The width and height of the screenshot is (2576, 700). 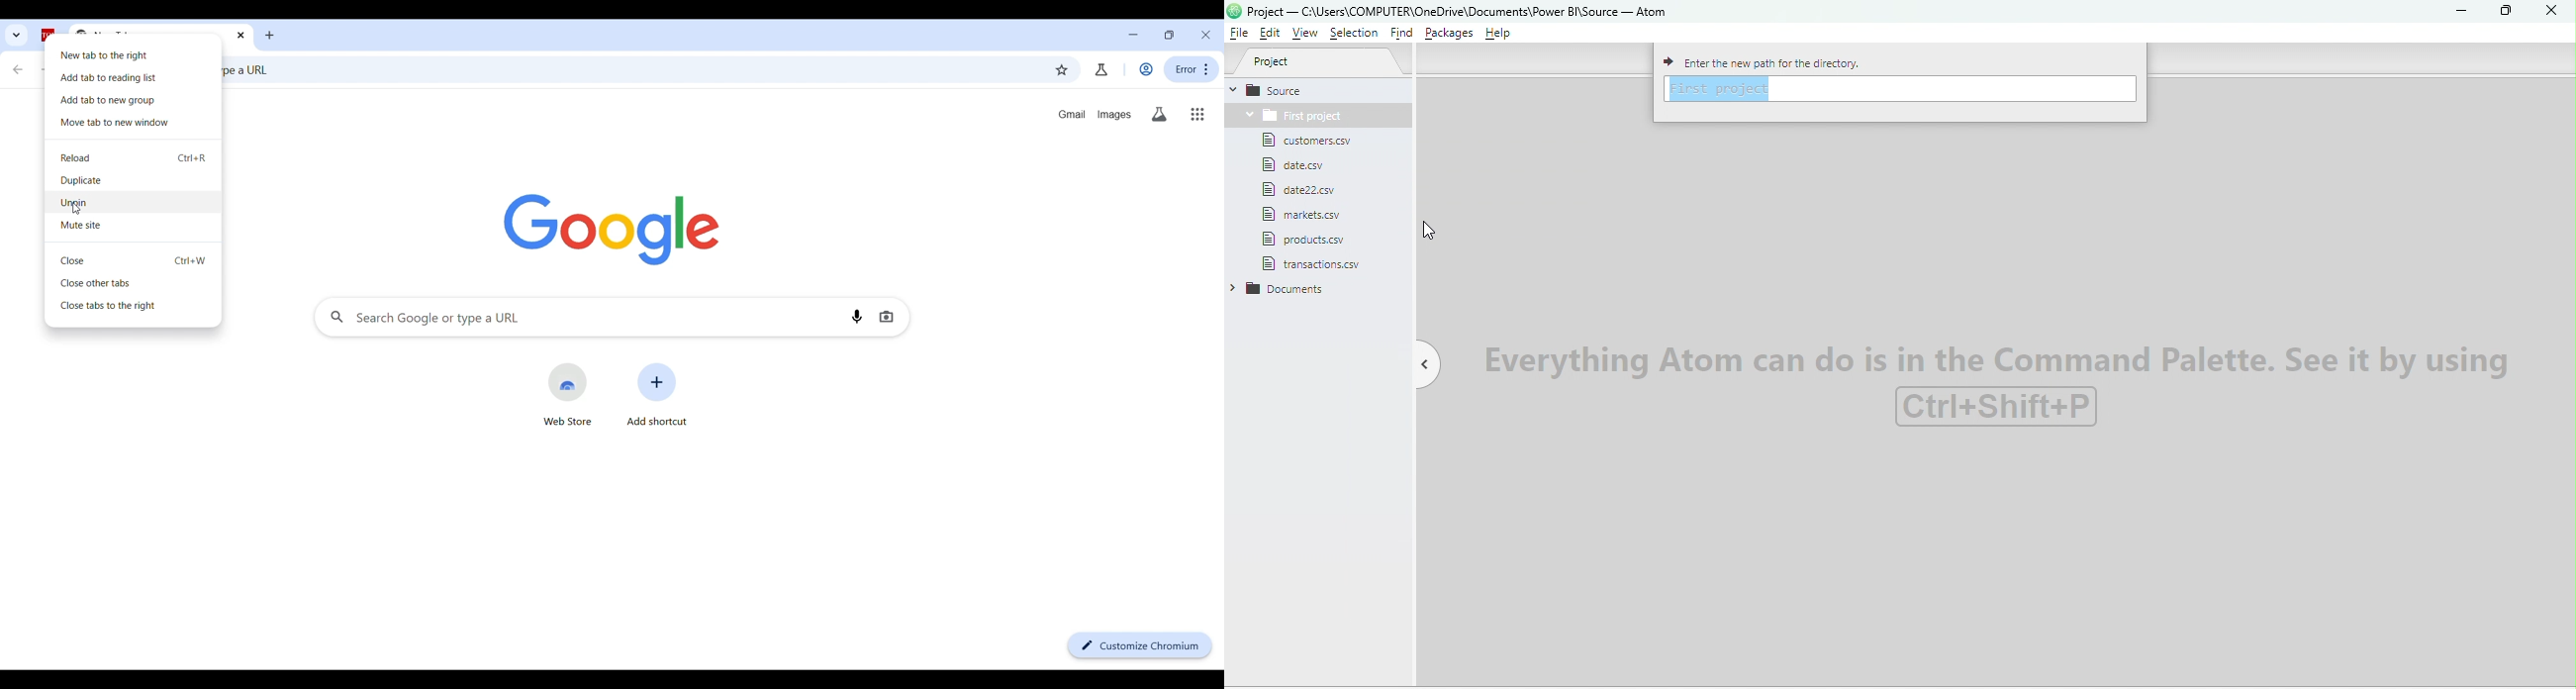 I want to click on Open Google webstore, so click(x=568, y=394).